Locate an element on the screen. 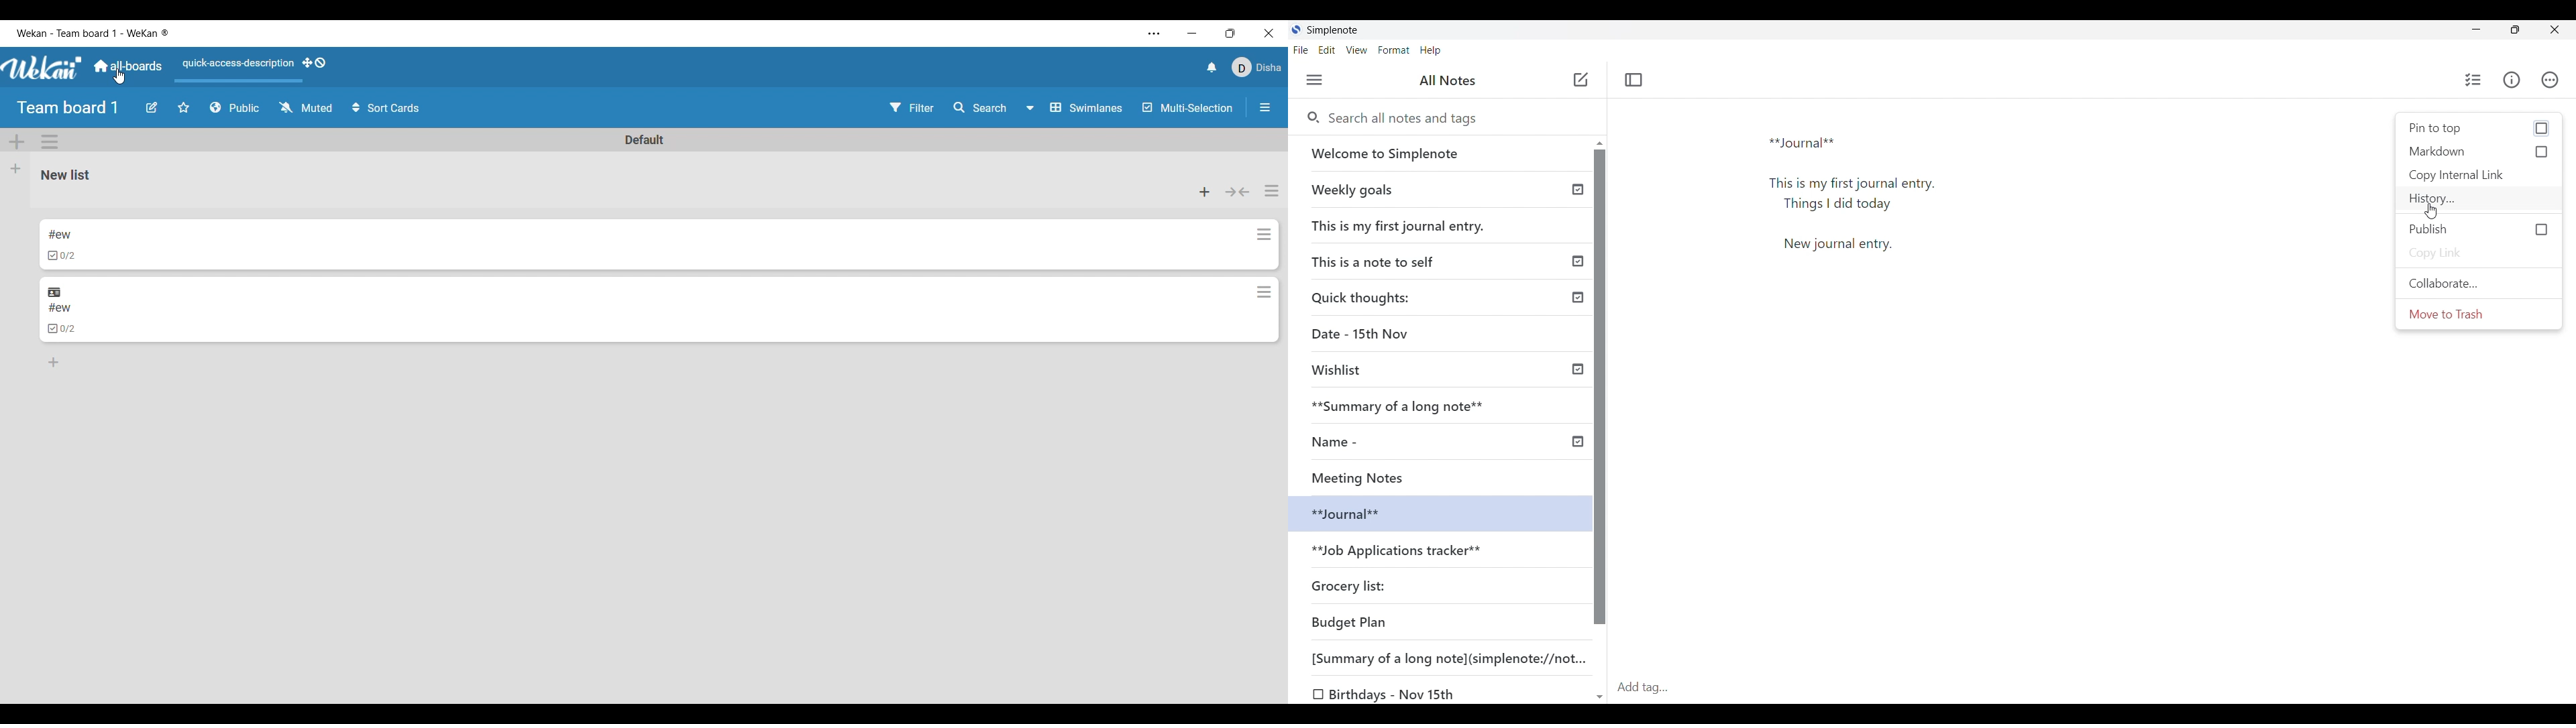  Grocery list: is located at coordinates (1351, 585).